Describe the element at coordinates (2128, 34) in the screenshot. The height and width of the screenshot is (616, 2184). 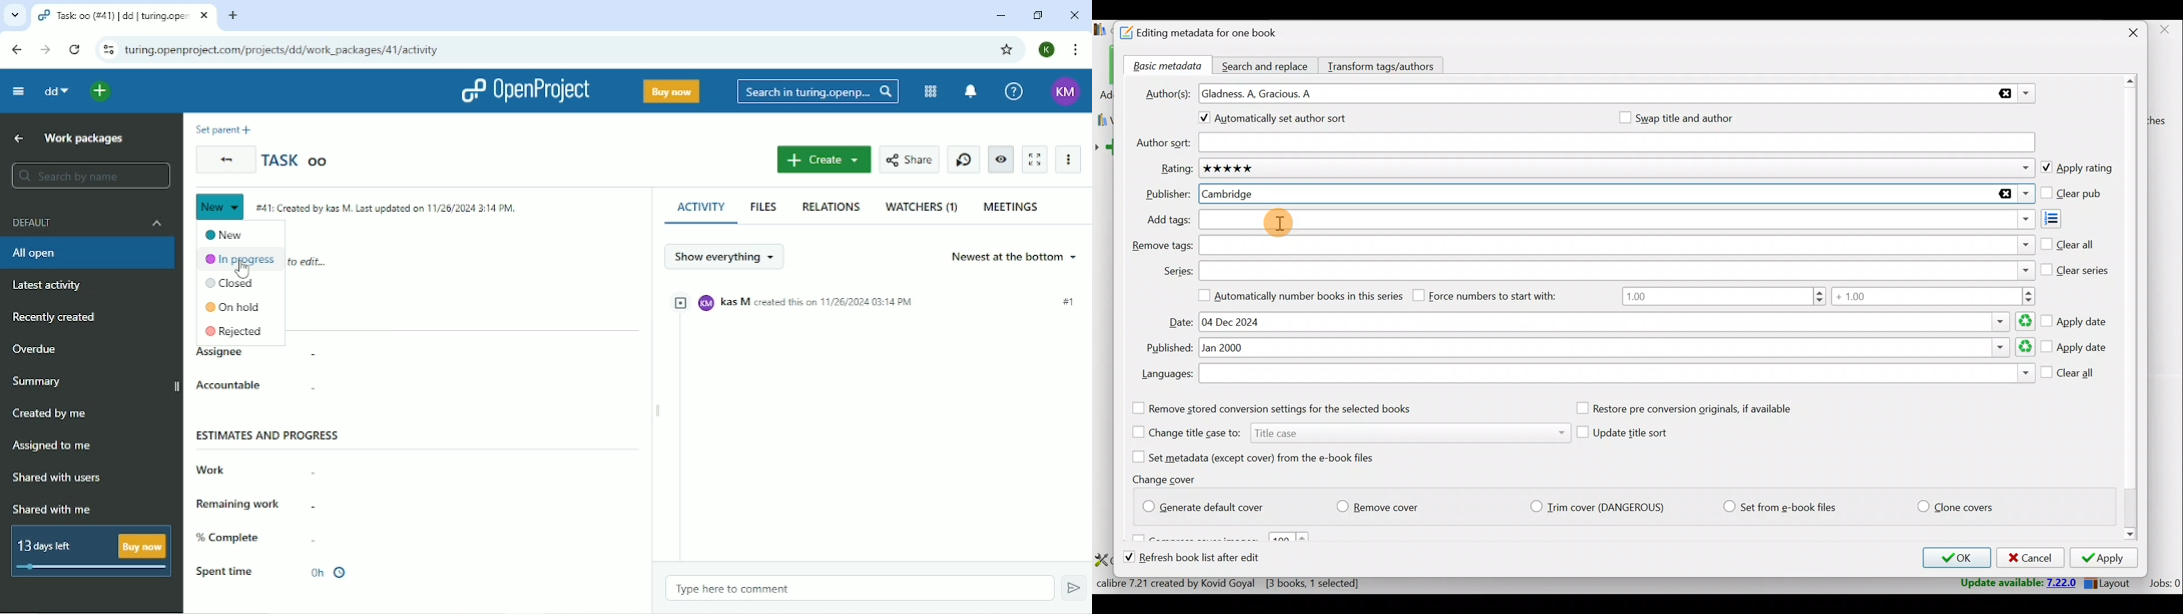
I see `Close` at that location.